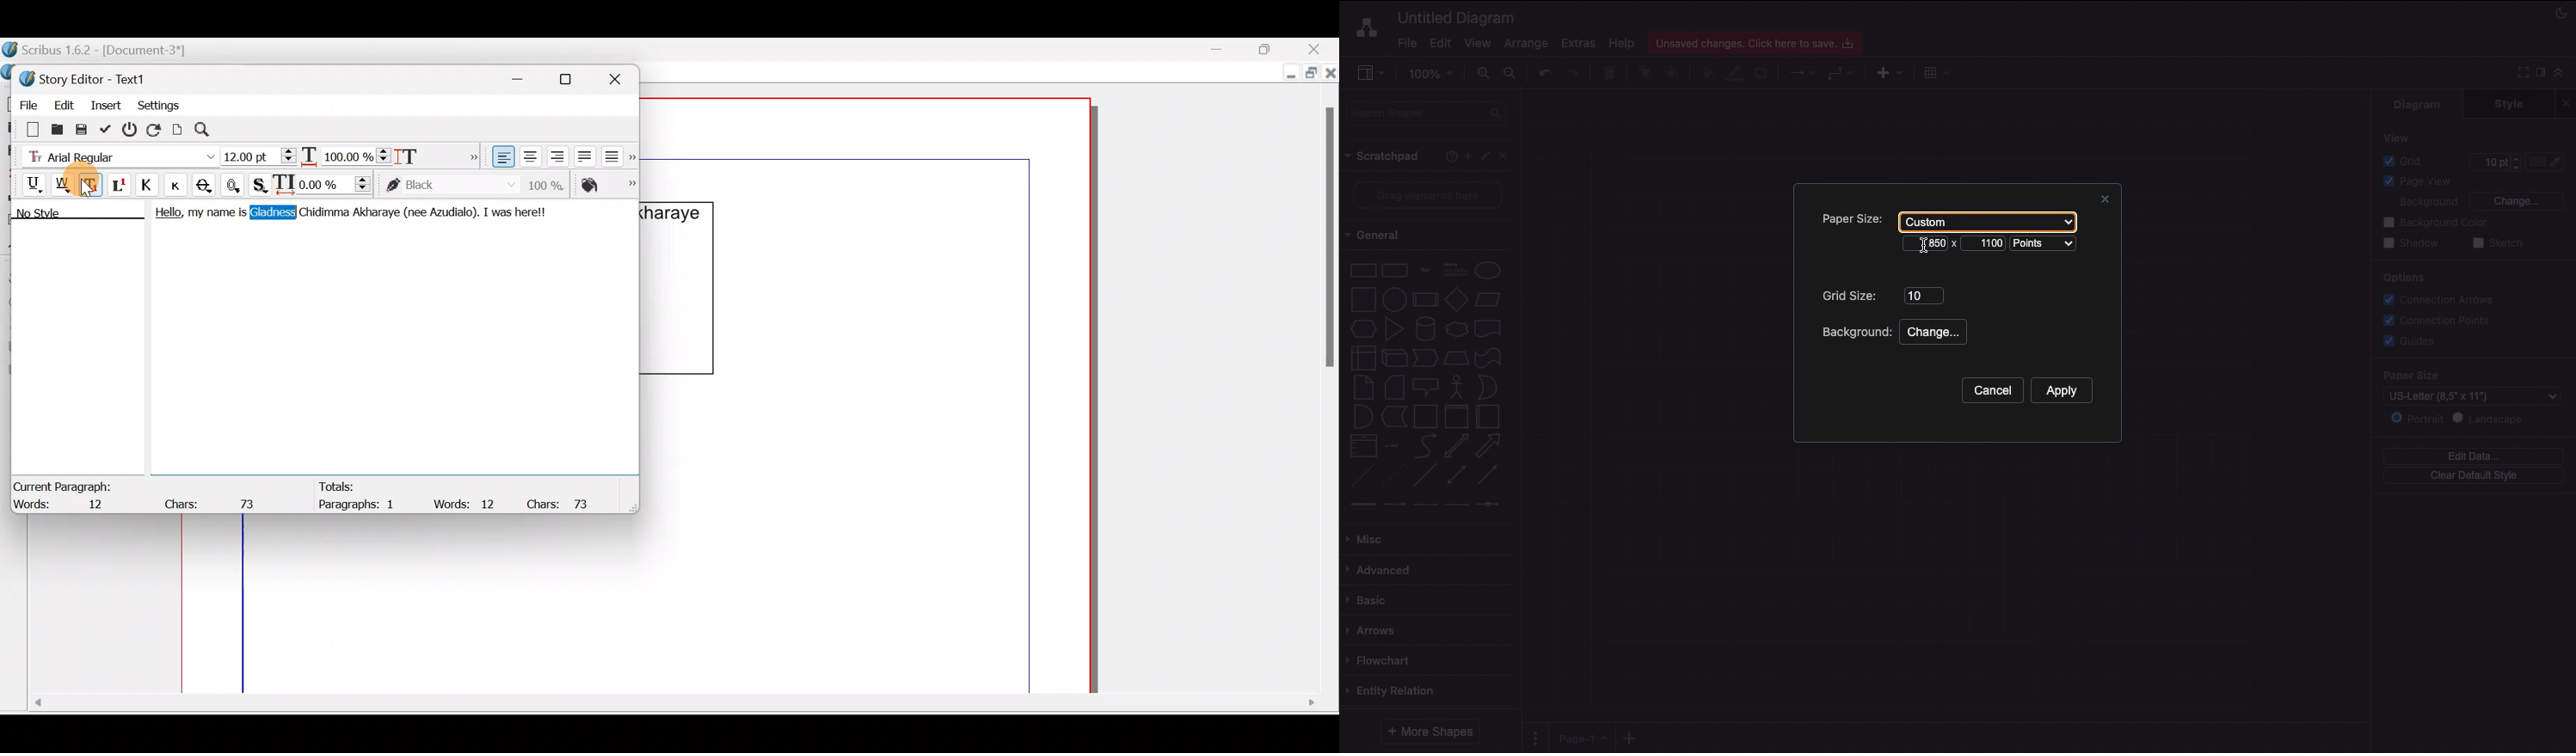 Image resolution: width=2576 pixels, height=756 pixels. Describe the element at coordinates (260, 156) in the screenshot. I see `Font size - 12:00pt` at that location.